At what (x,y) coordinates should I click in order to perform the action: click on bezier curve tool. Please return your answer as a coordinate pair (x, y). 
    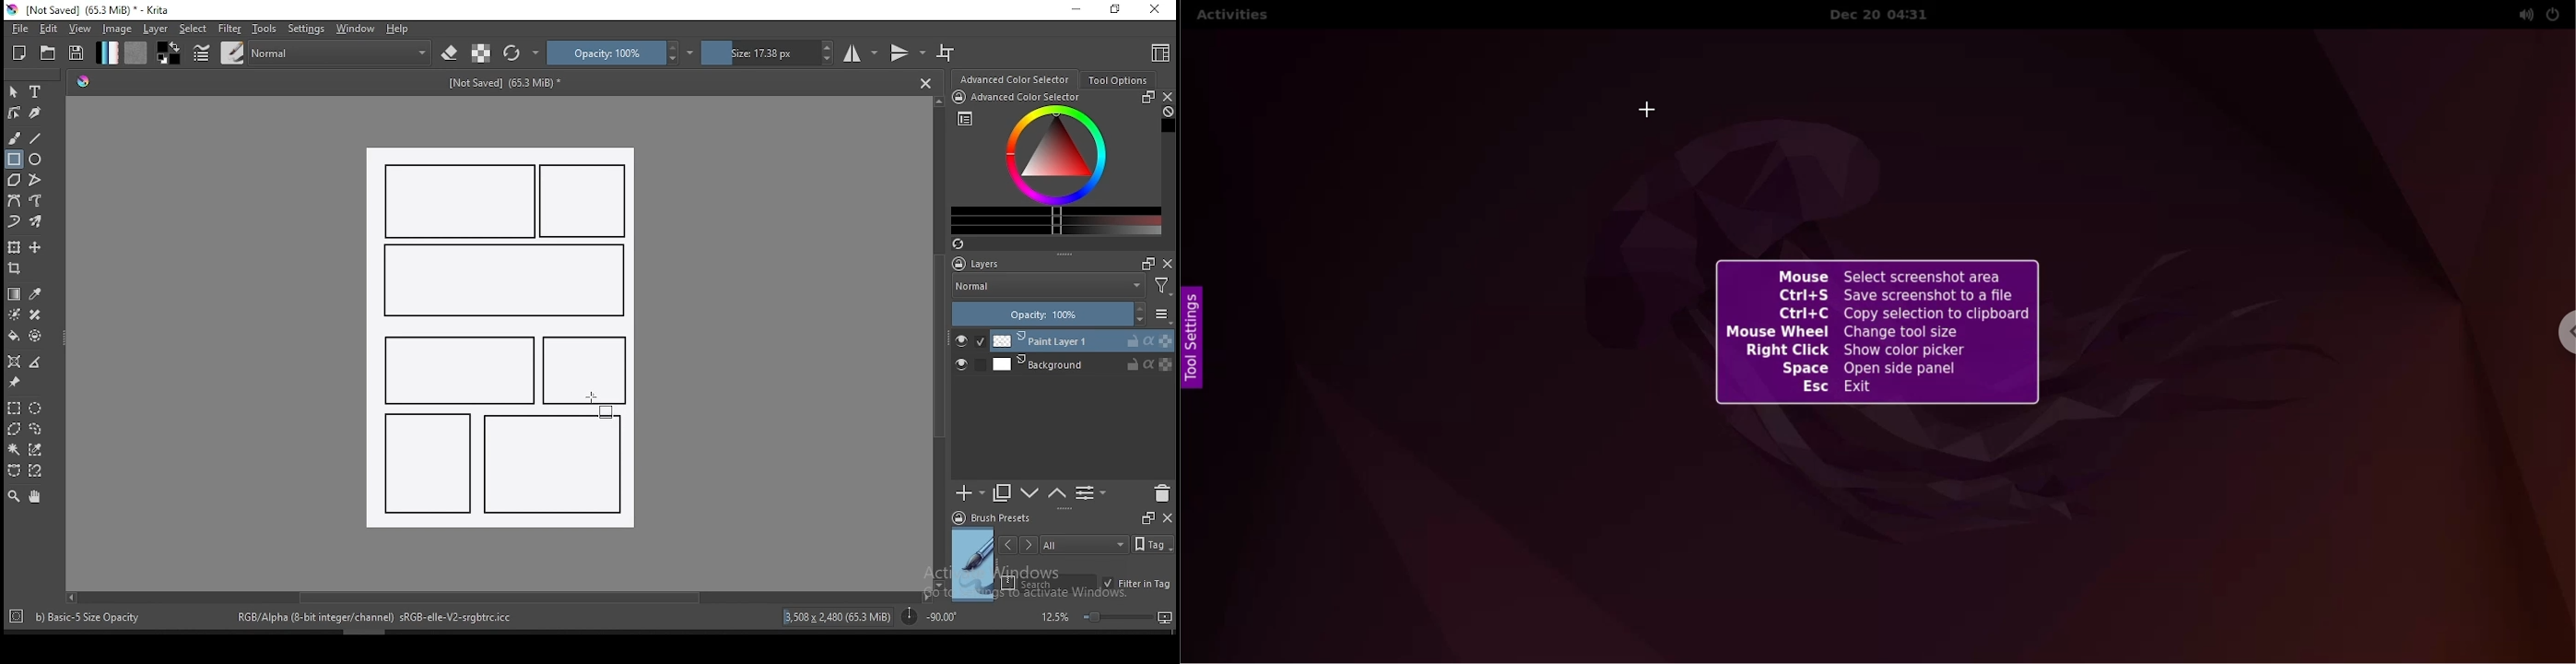
    Looking at the image, I should click on (13, 202).